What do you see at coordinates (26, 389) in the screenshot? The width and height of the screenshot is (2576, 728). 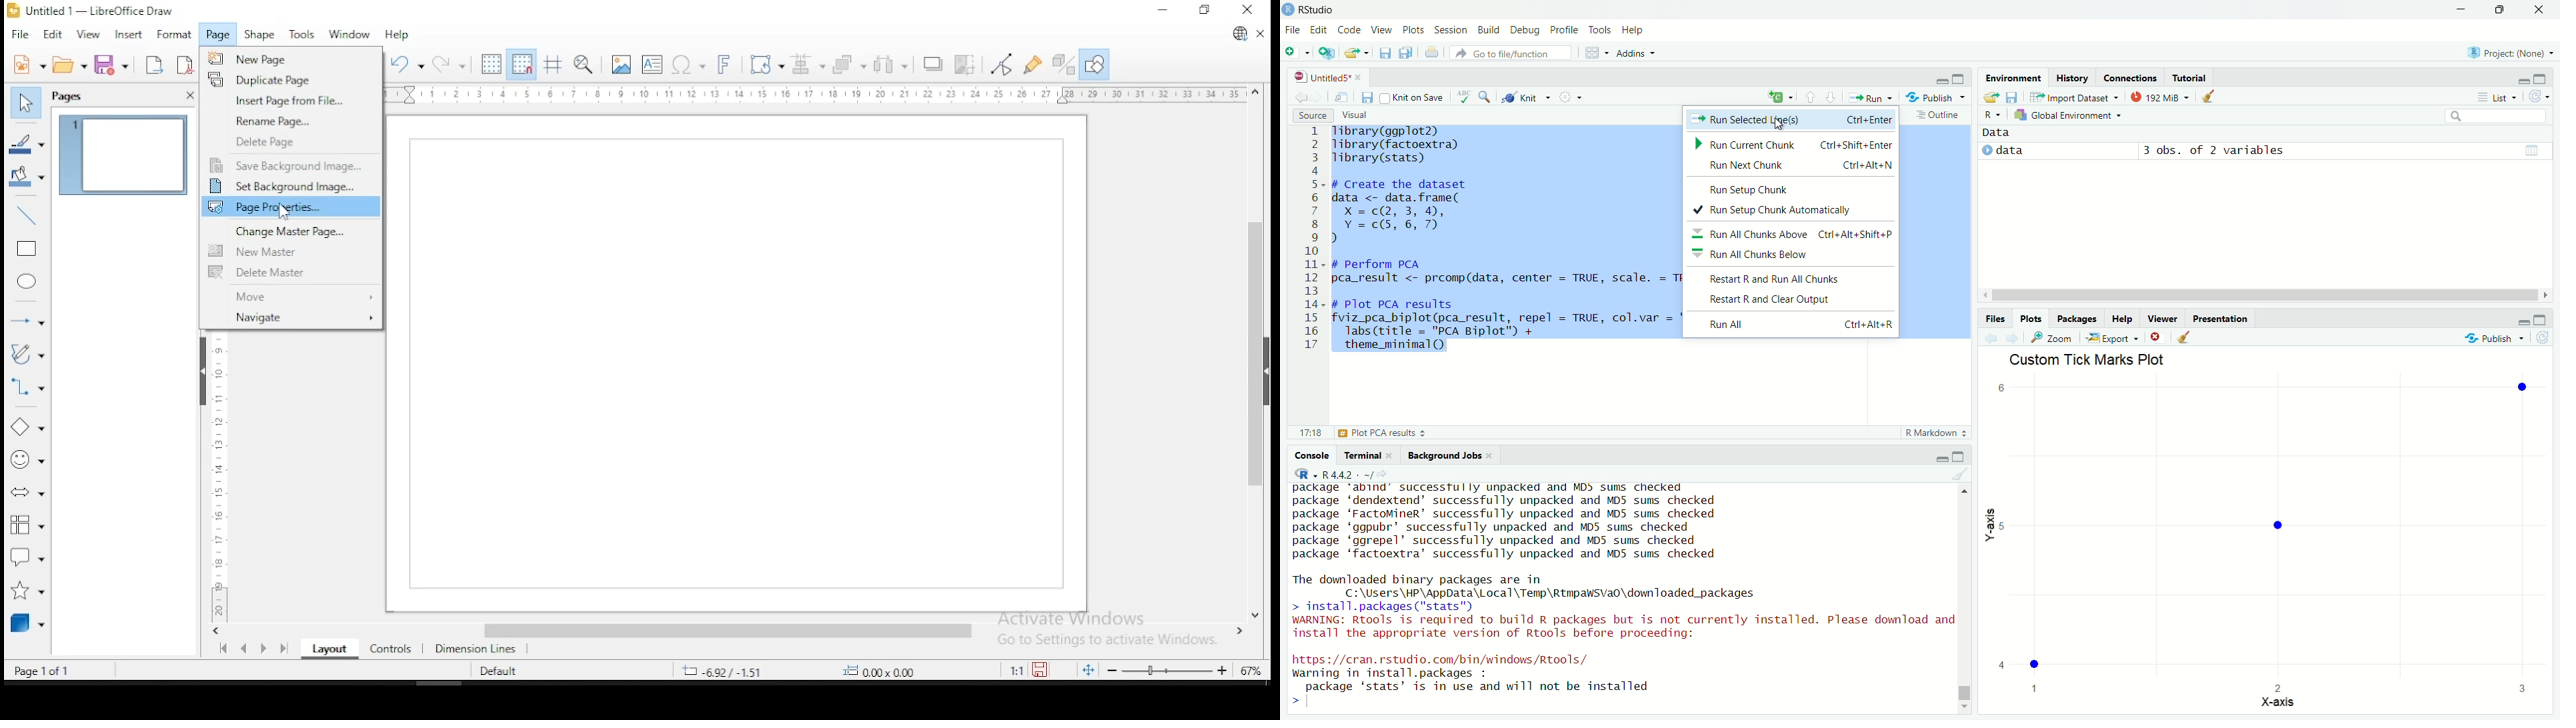 I see `connecters` at bounding box center [26, 389].